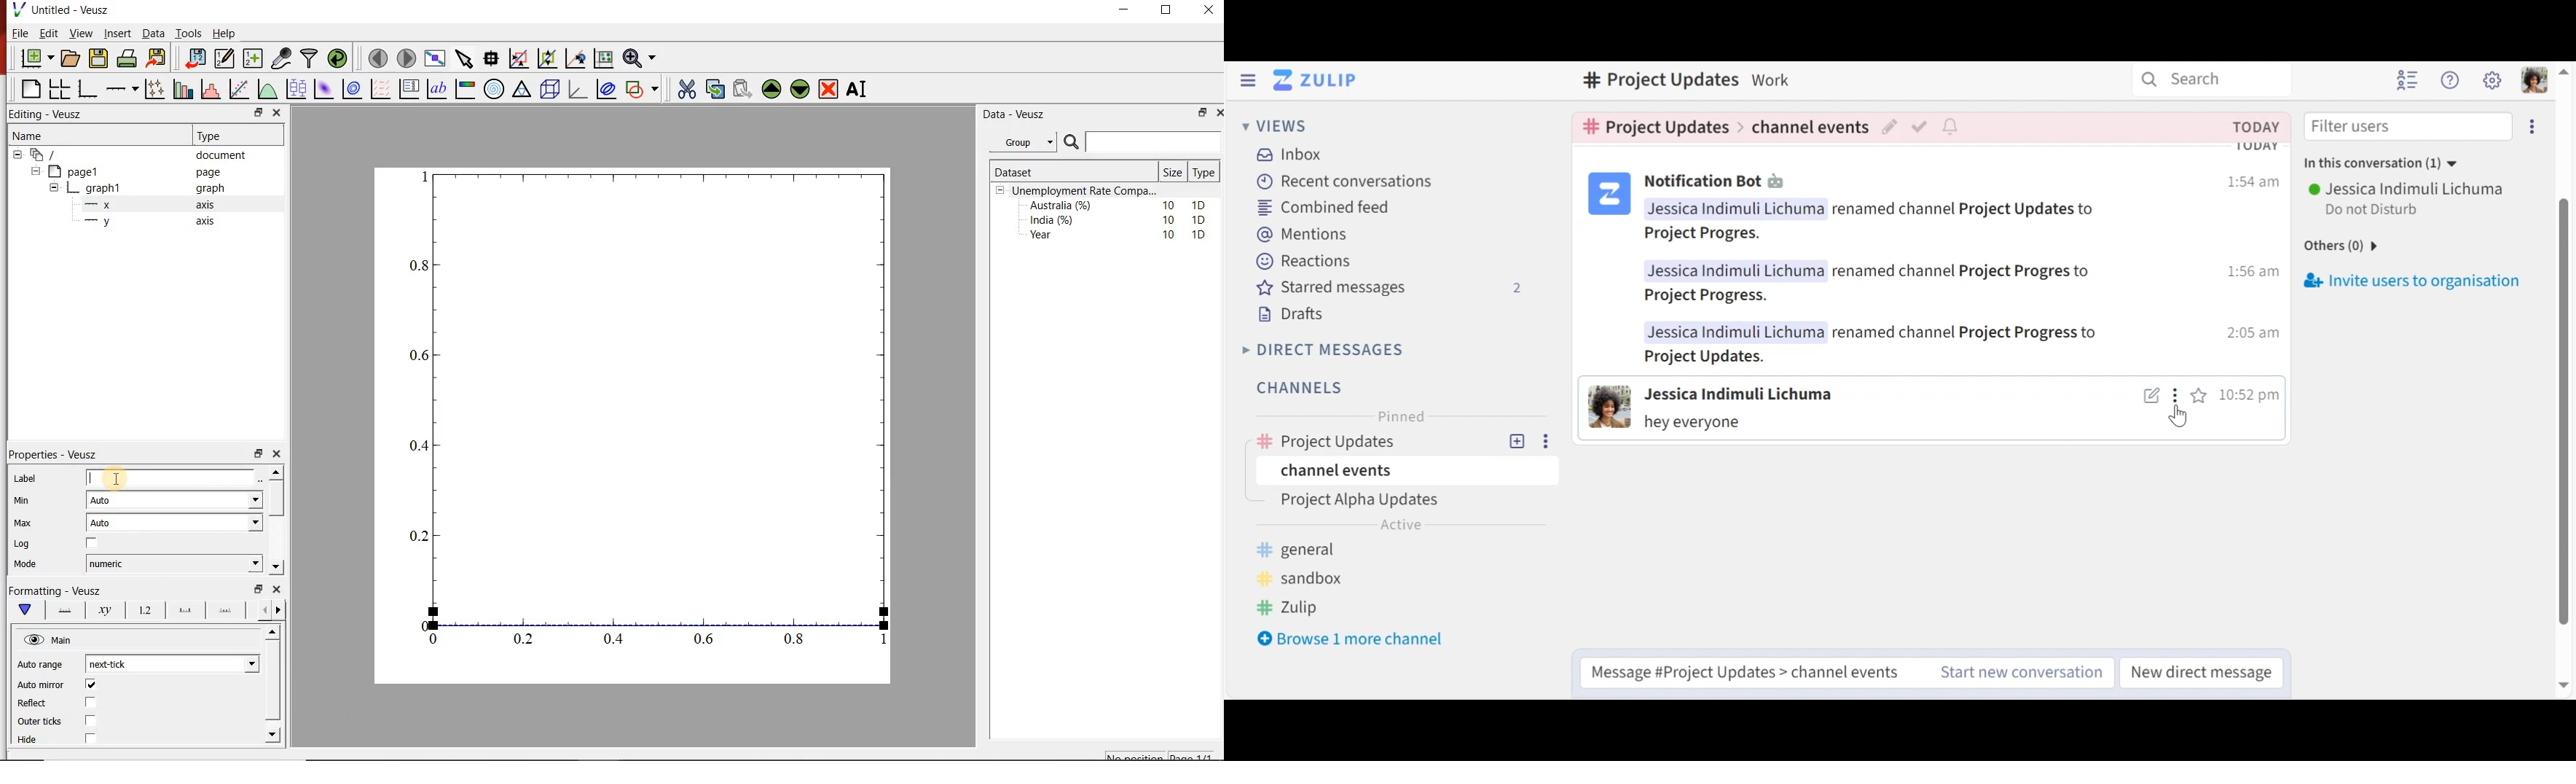 The image size is (2576, 784). What do you see at coordinates (1318, 80) in the screenshot?
I see `Go to Home View` at bounding box center [1318, 80].